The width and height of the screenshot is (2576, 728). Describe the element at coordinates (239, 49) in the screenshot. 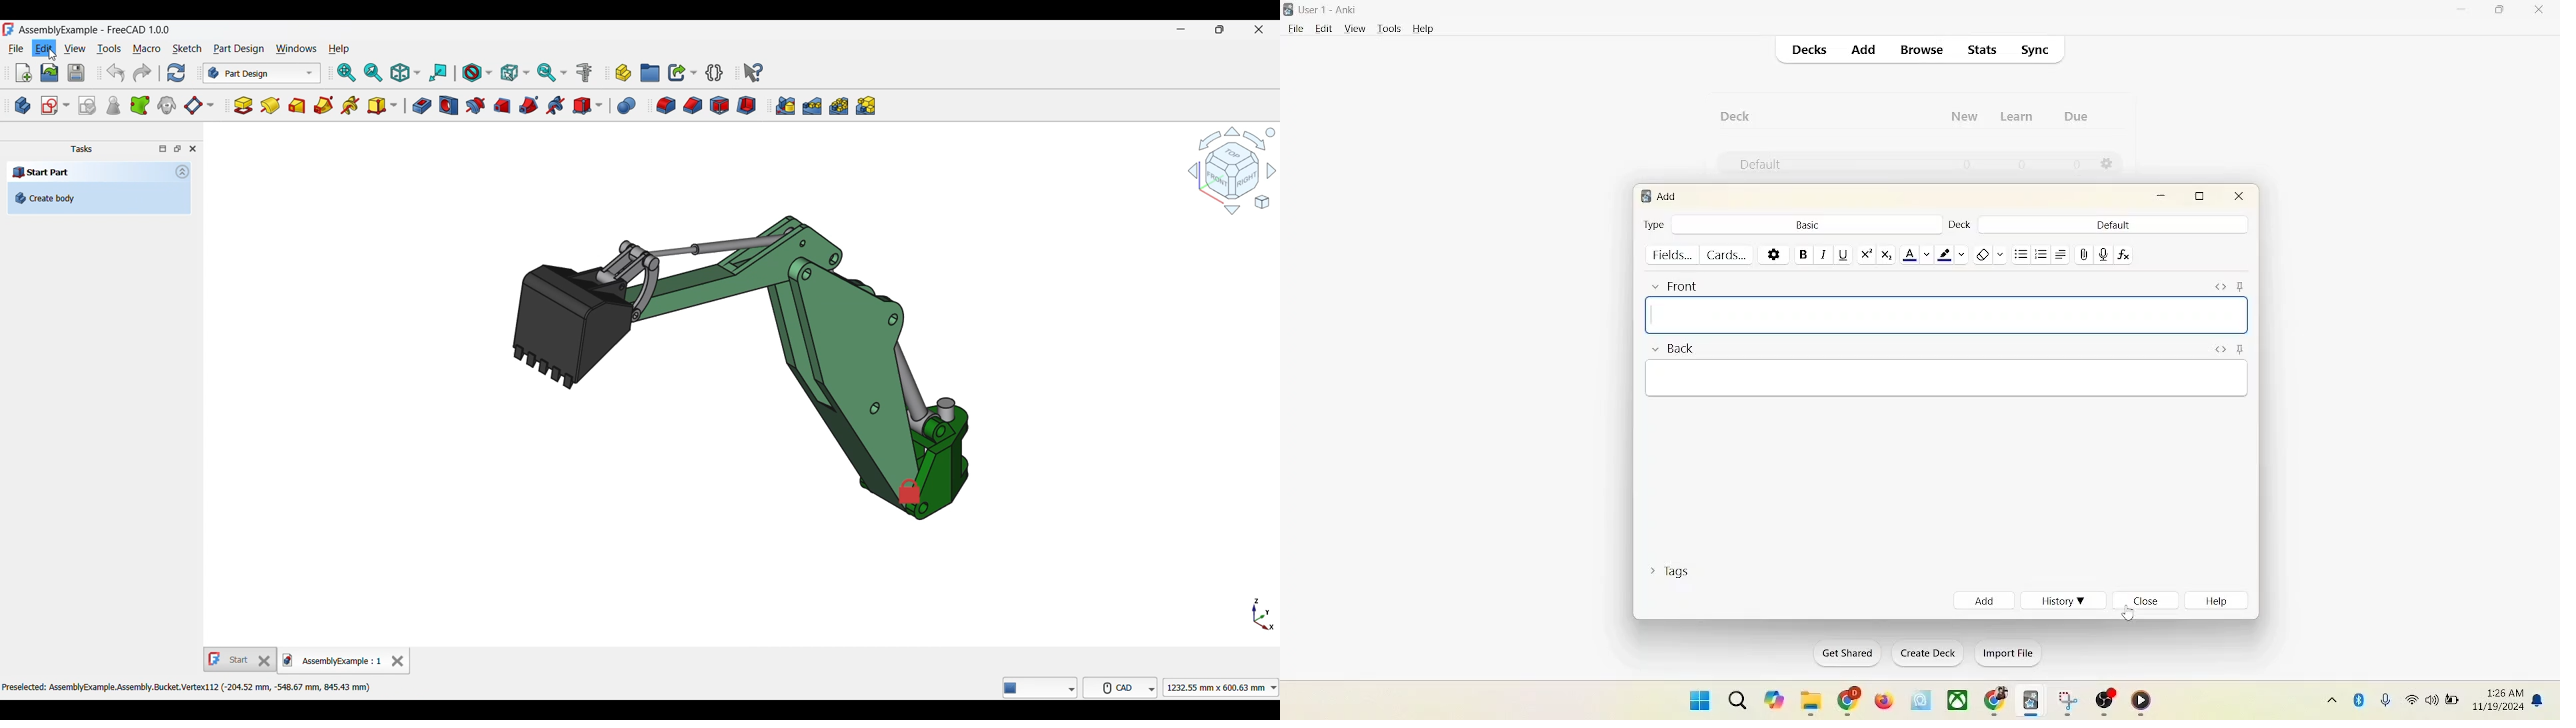

I see `Part design` at that location.